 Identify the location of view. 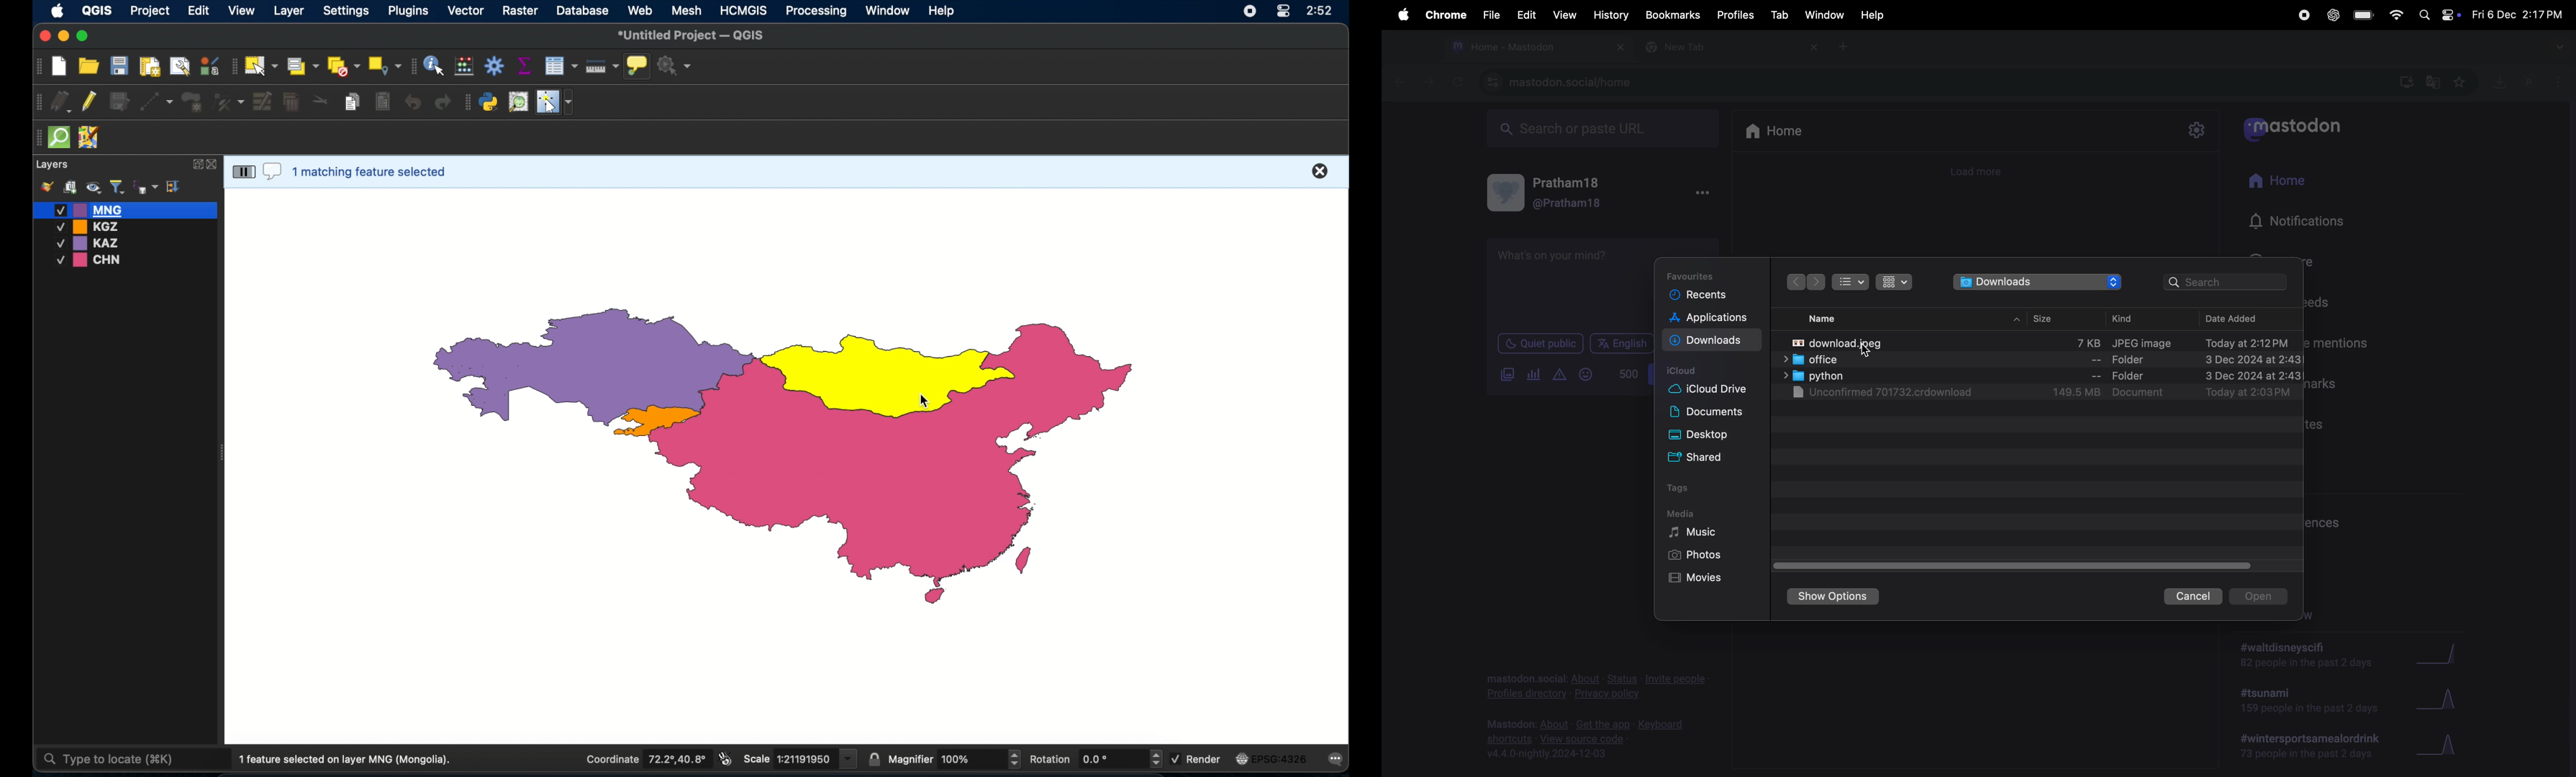
(1562, 14).